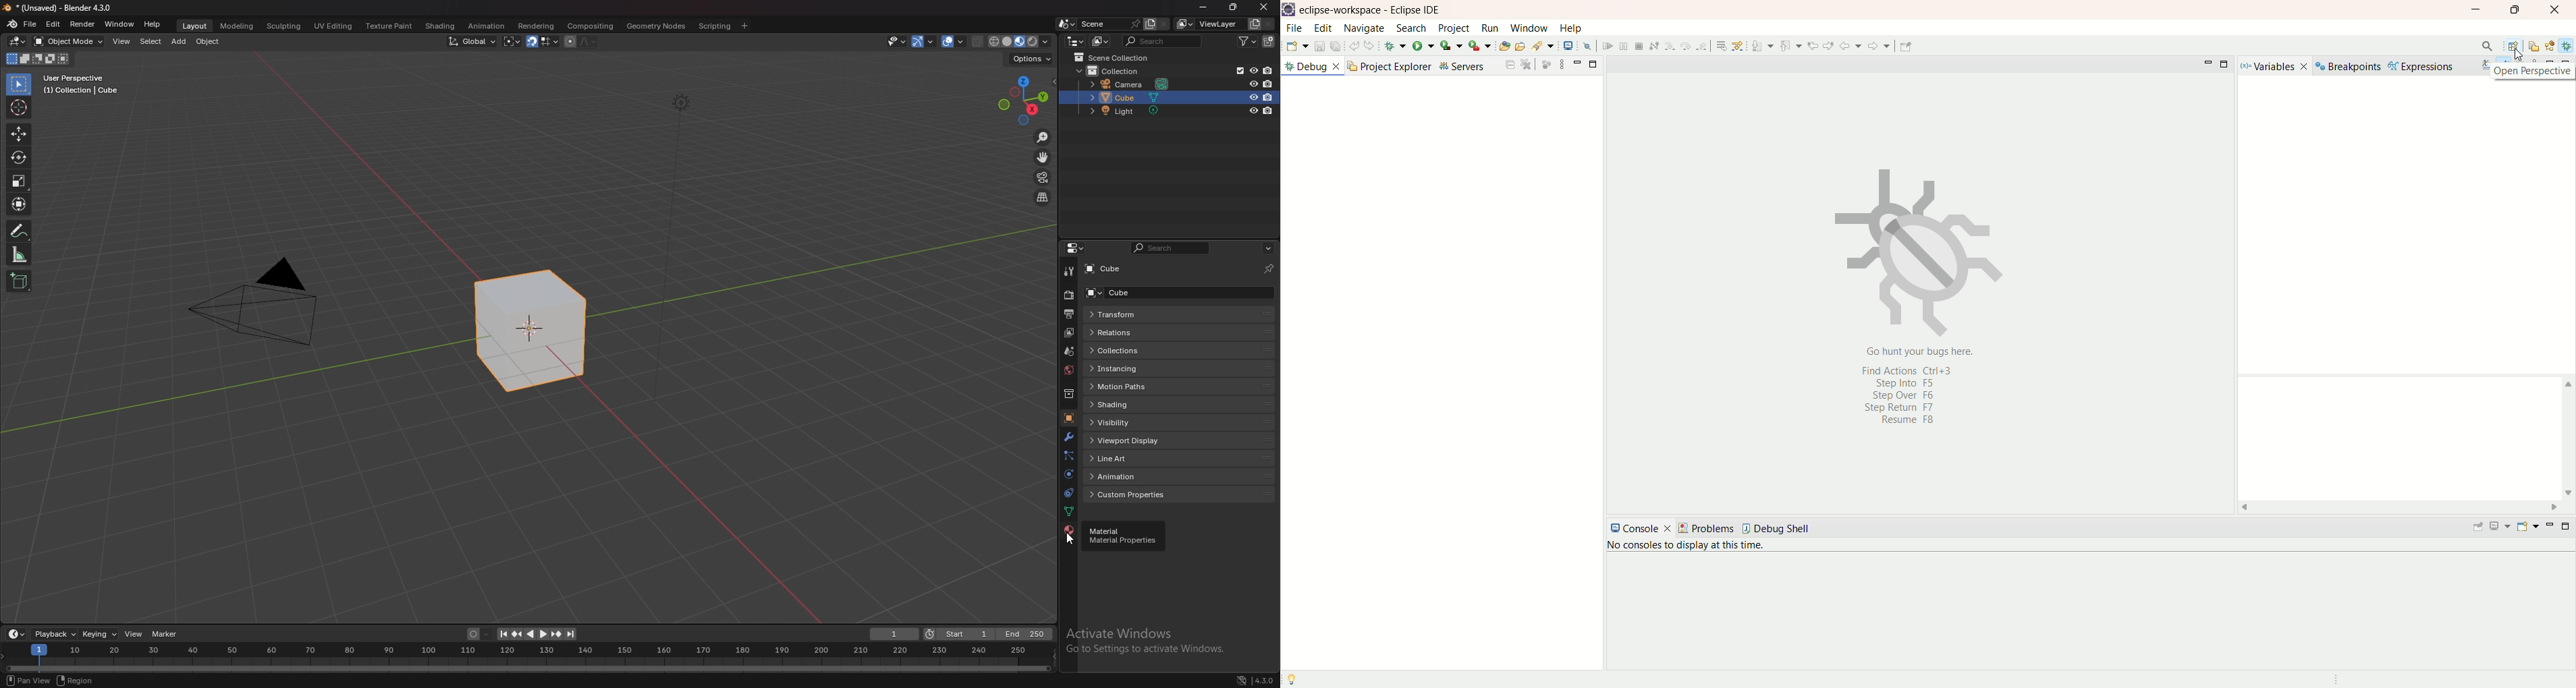 Image resolution: width=2576 pixels, height=700 pixels. I want to click on java EE, so click(2552, 45).